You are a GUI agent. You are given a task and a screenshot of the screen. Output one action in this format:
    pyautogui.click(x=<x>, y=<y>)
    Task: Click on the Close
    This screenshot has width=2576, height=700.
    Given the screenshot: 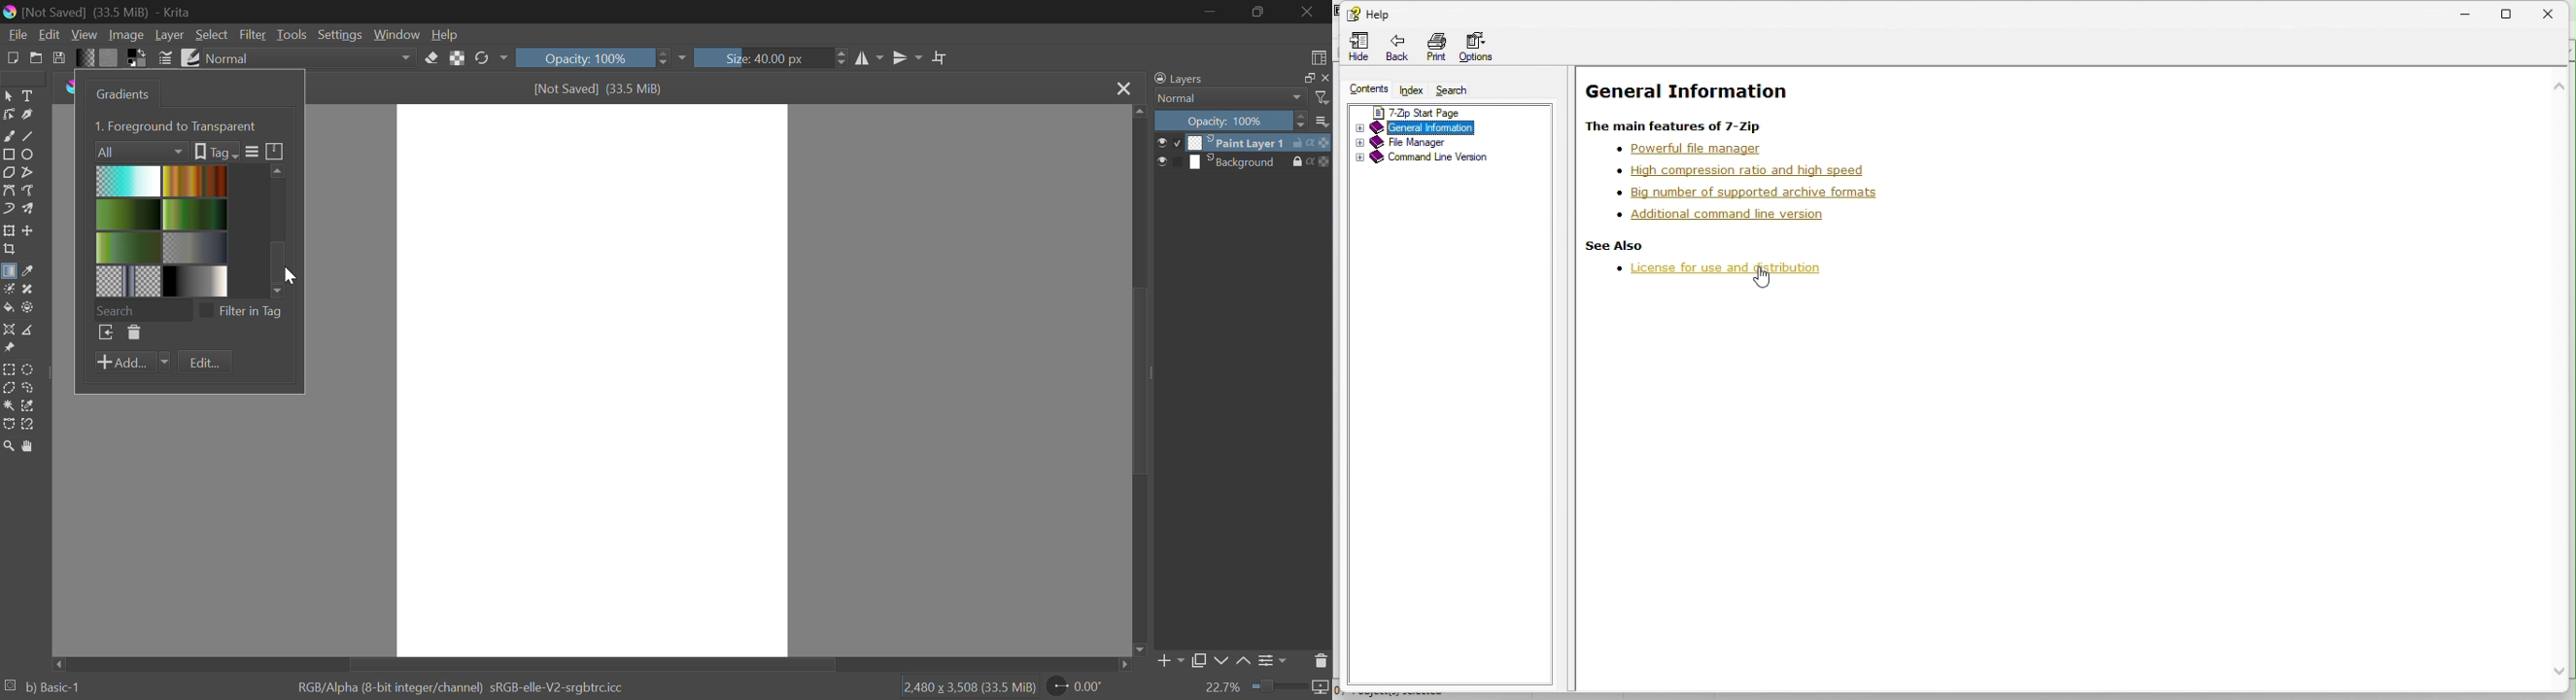 What is the action you would take?
    pyautogui.click(x=1312, y=12)
    